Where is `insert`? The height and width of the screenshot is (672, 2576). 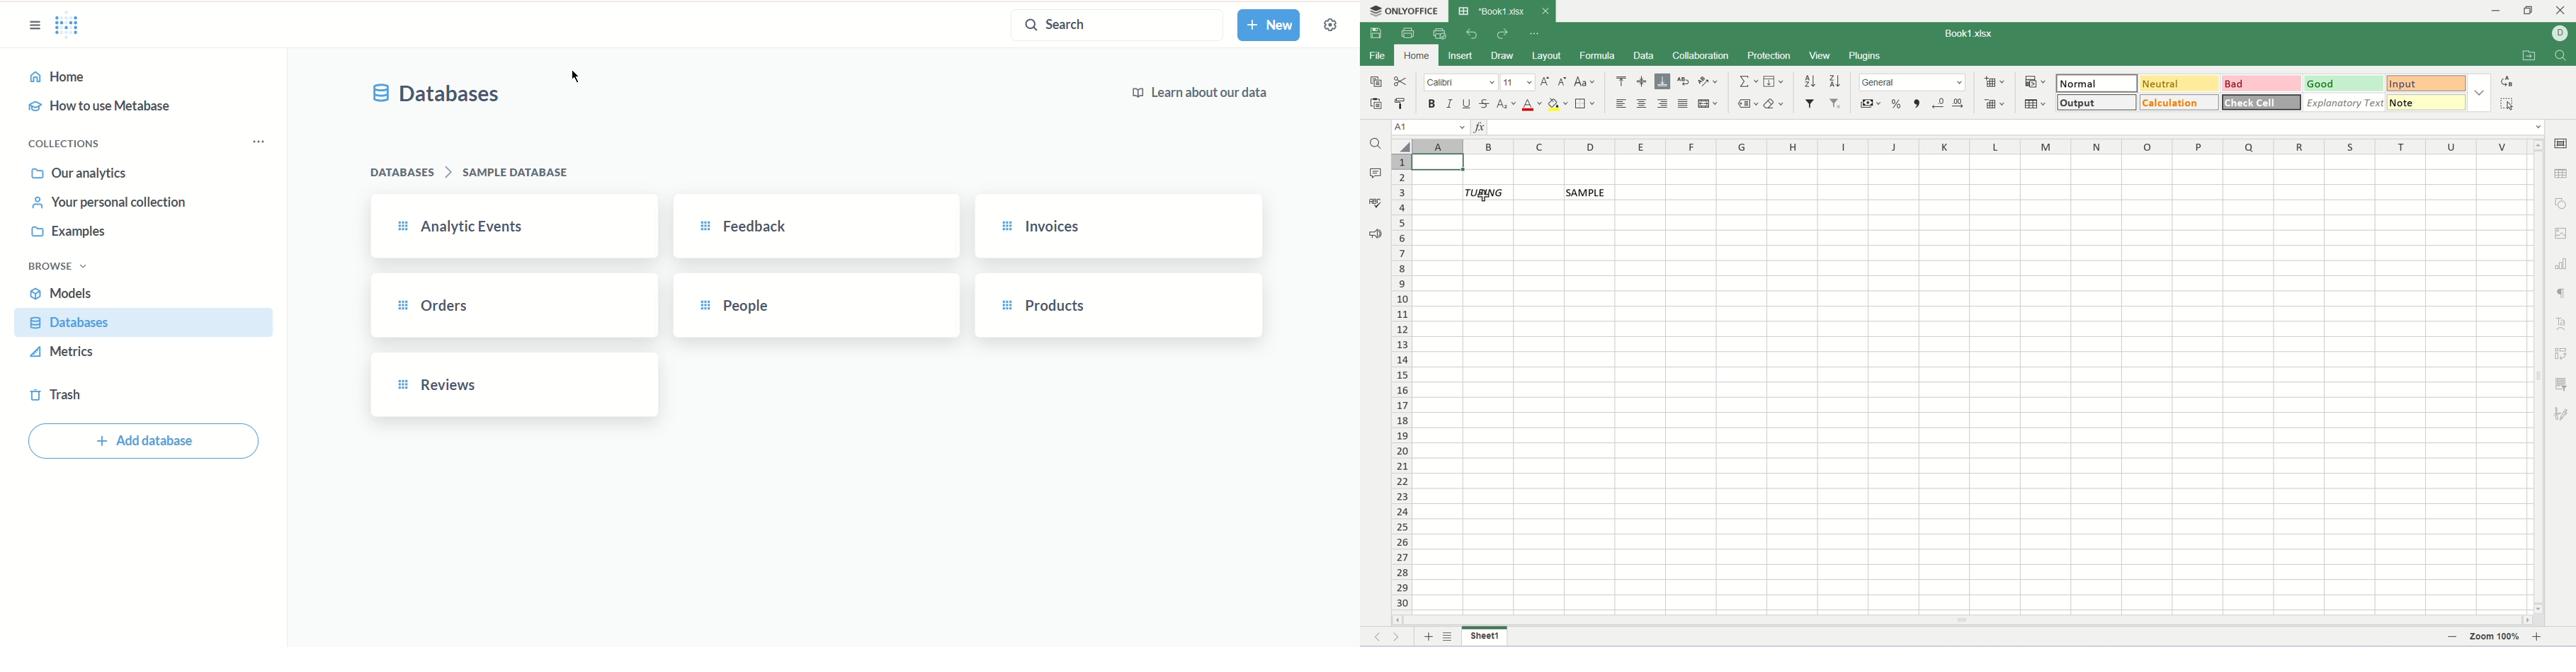 insert is located at coordinates (1460, 56).